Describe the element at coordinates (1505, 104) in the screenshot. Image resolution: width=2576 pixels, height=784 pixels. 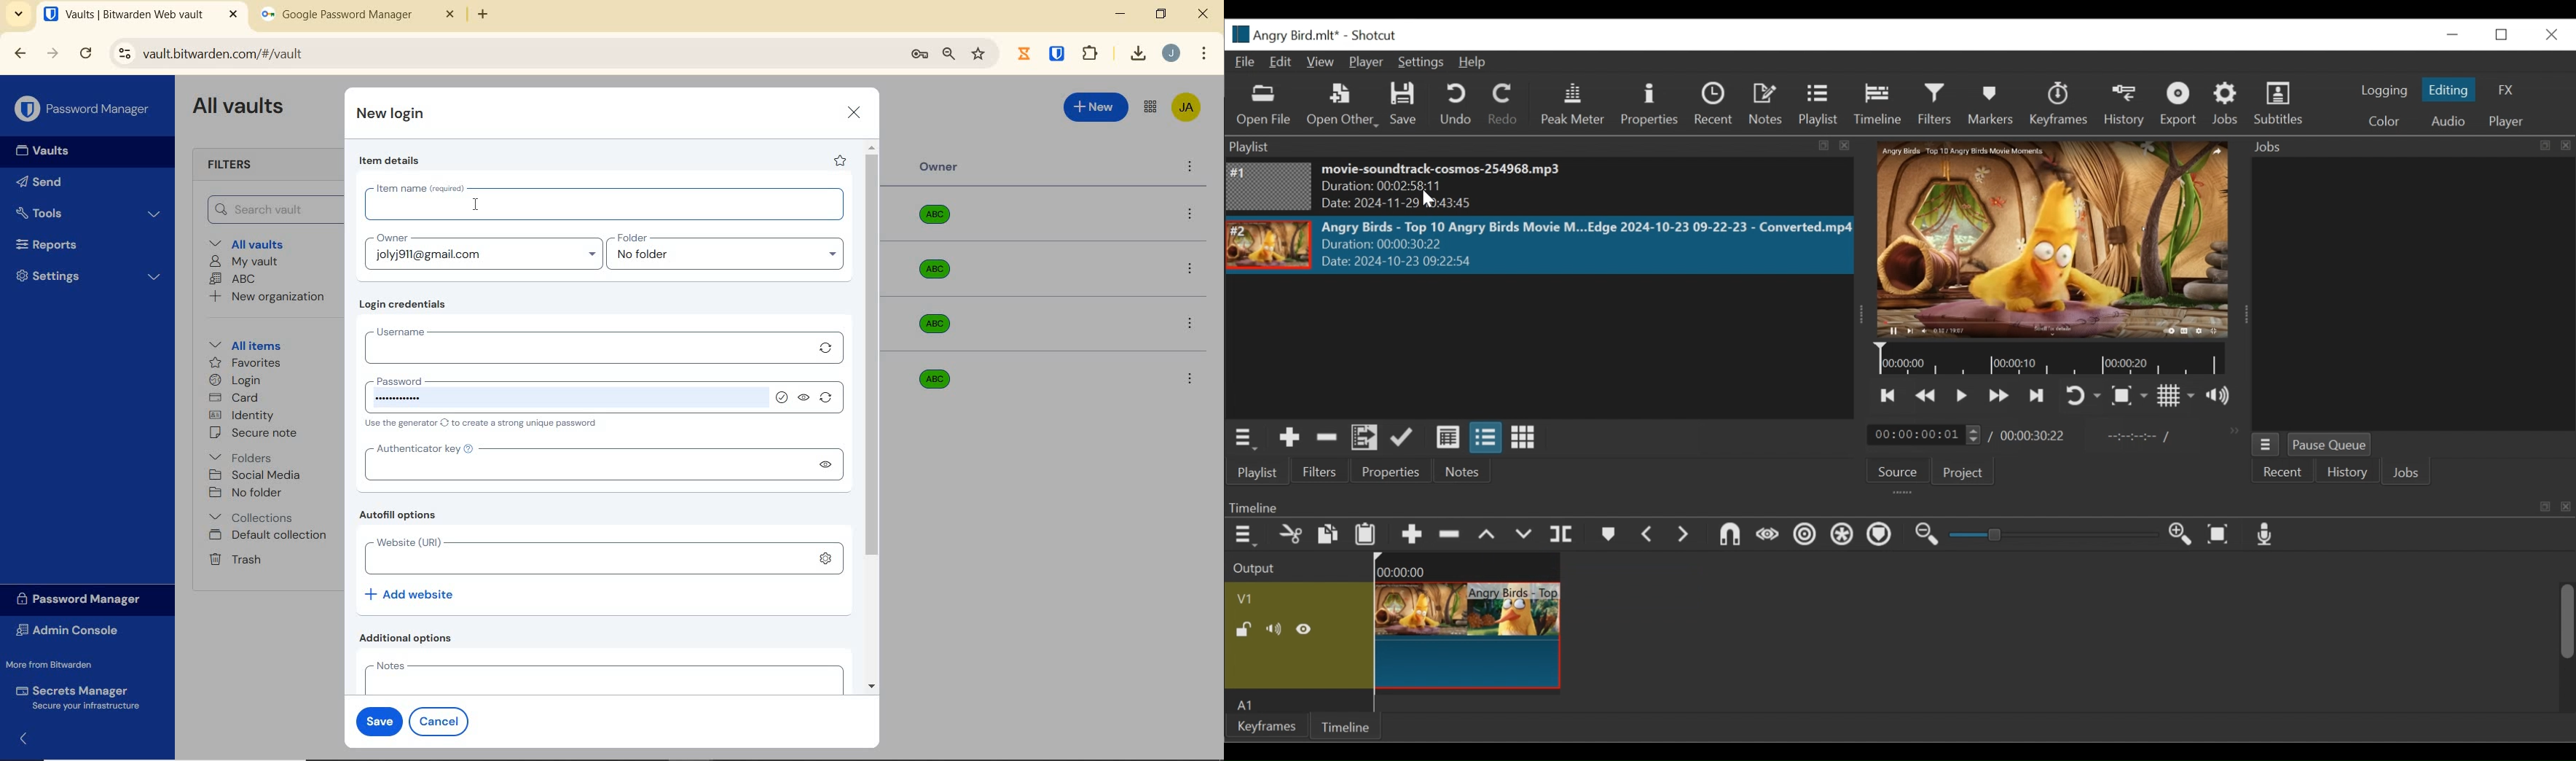
I see `Redo` at that location.